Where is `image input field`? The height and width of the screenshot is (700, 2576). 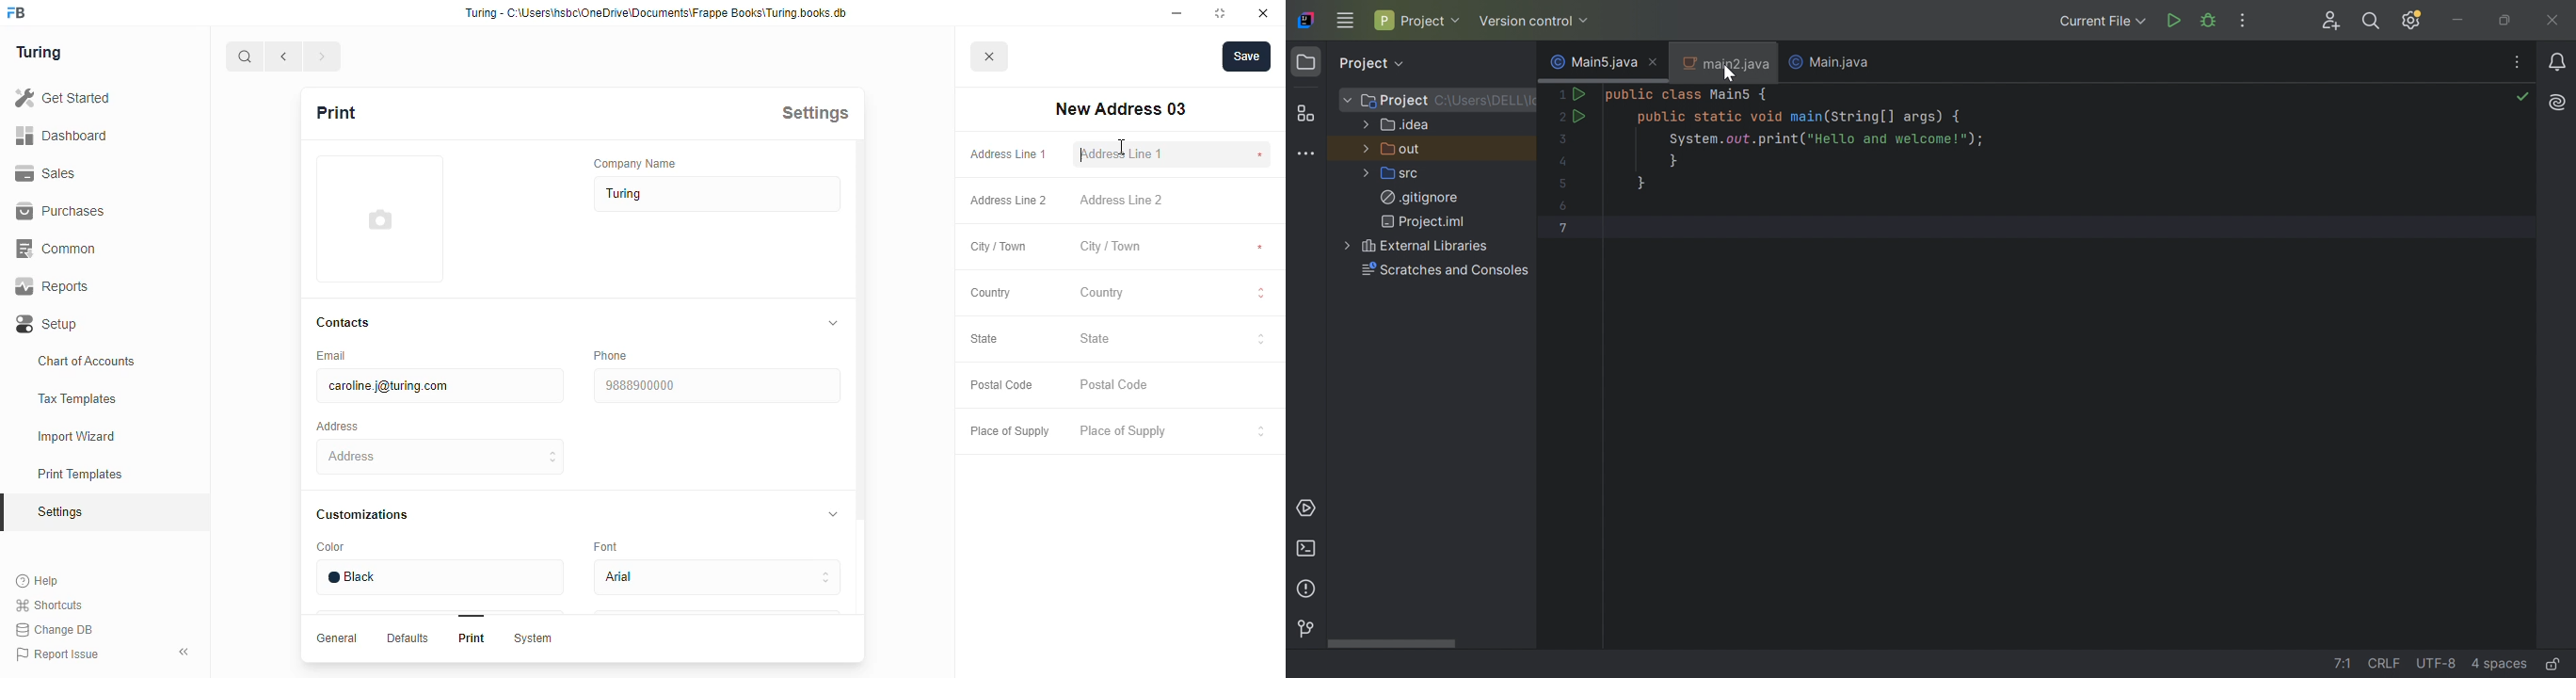
image input field is located at coordinates (377, 218).